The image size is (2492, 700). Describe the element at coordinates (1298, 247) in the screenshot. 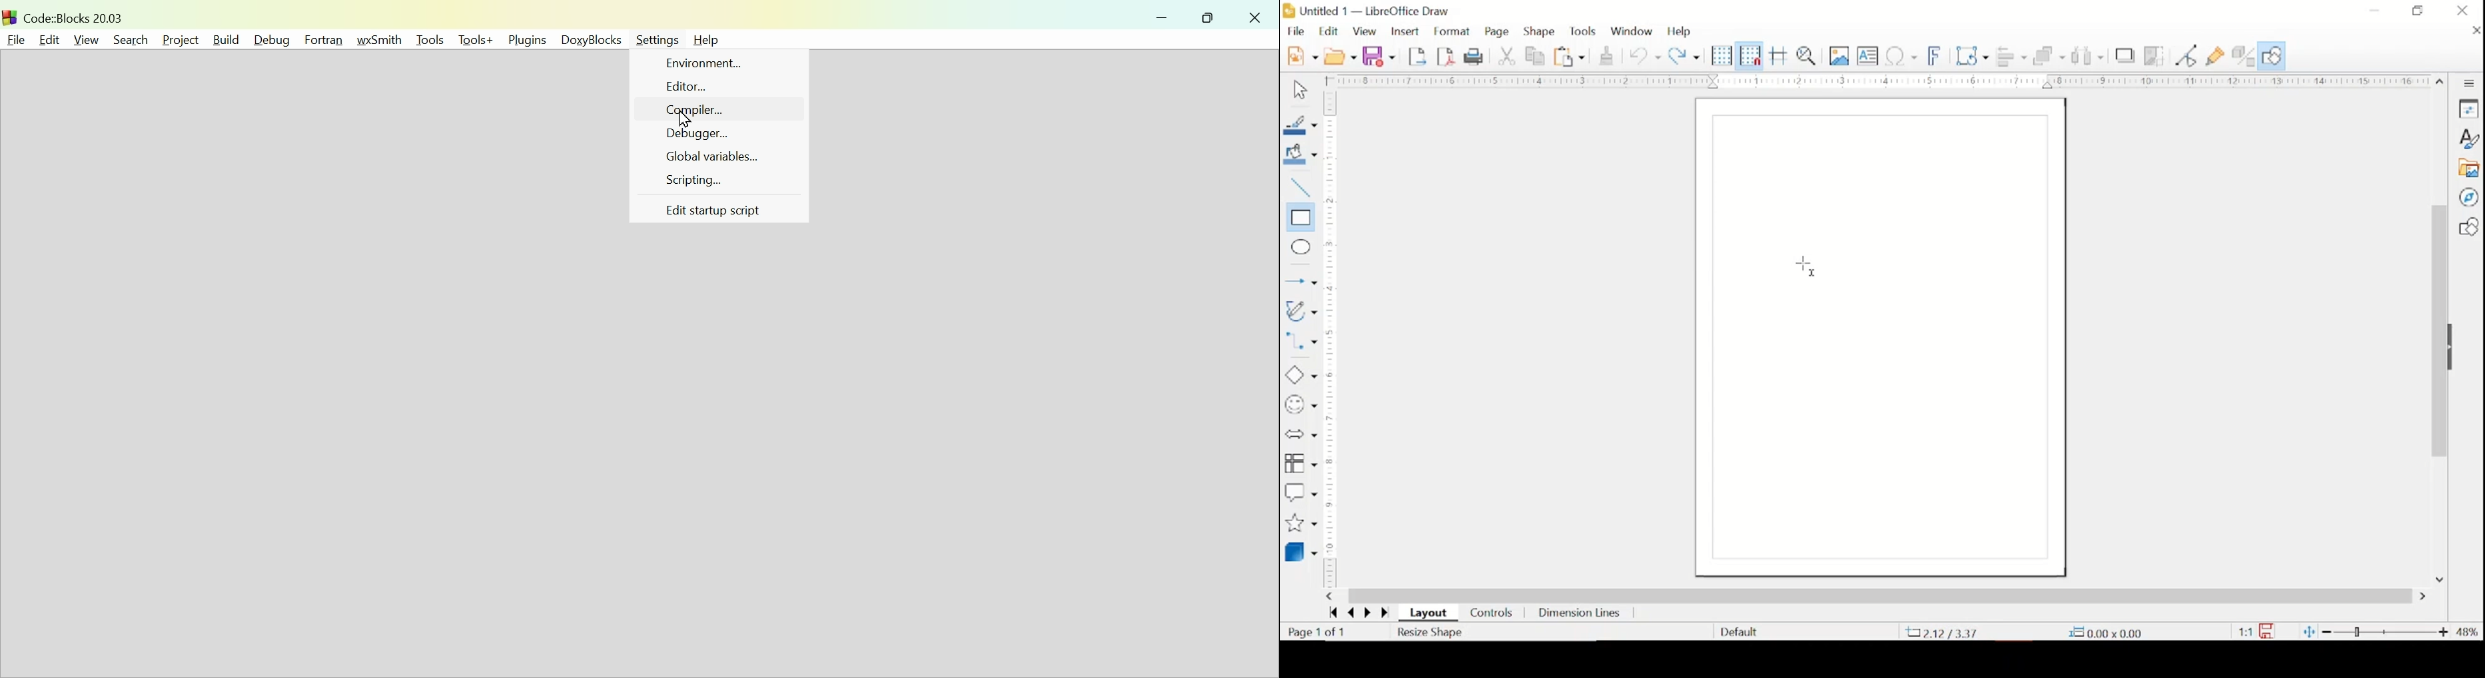

I see `insert ellipse` at that location.